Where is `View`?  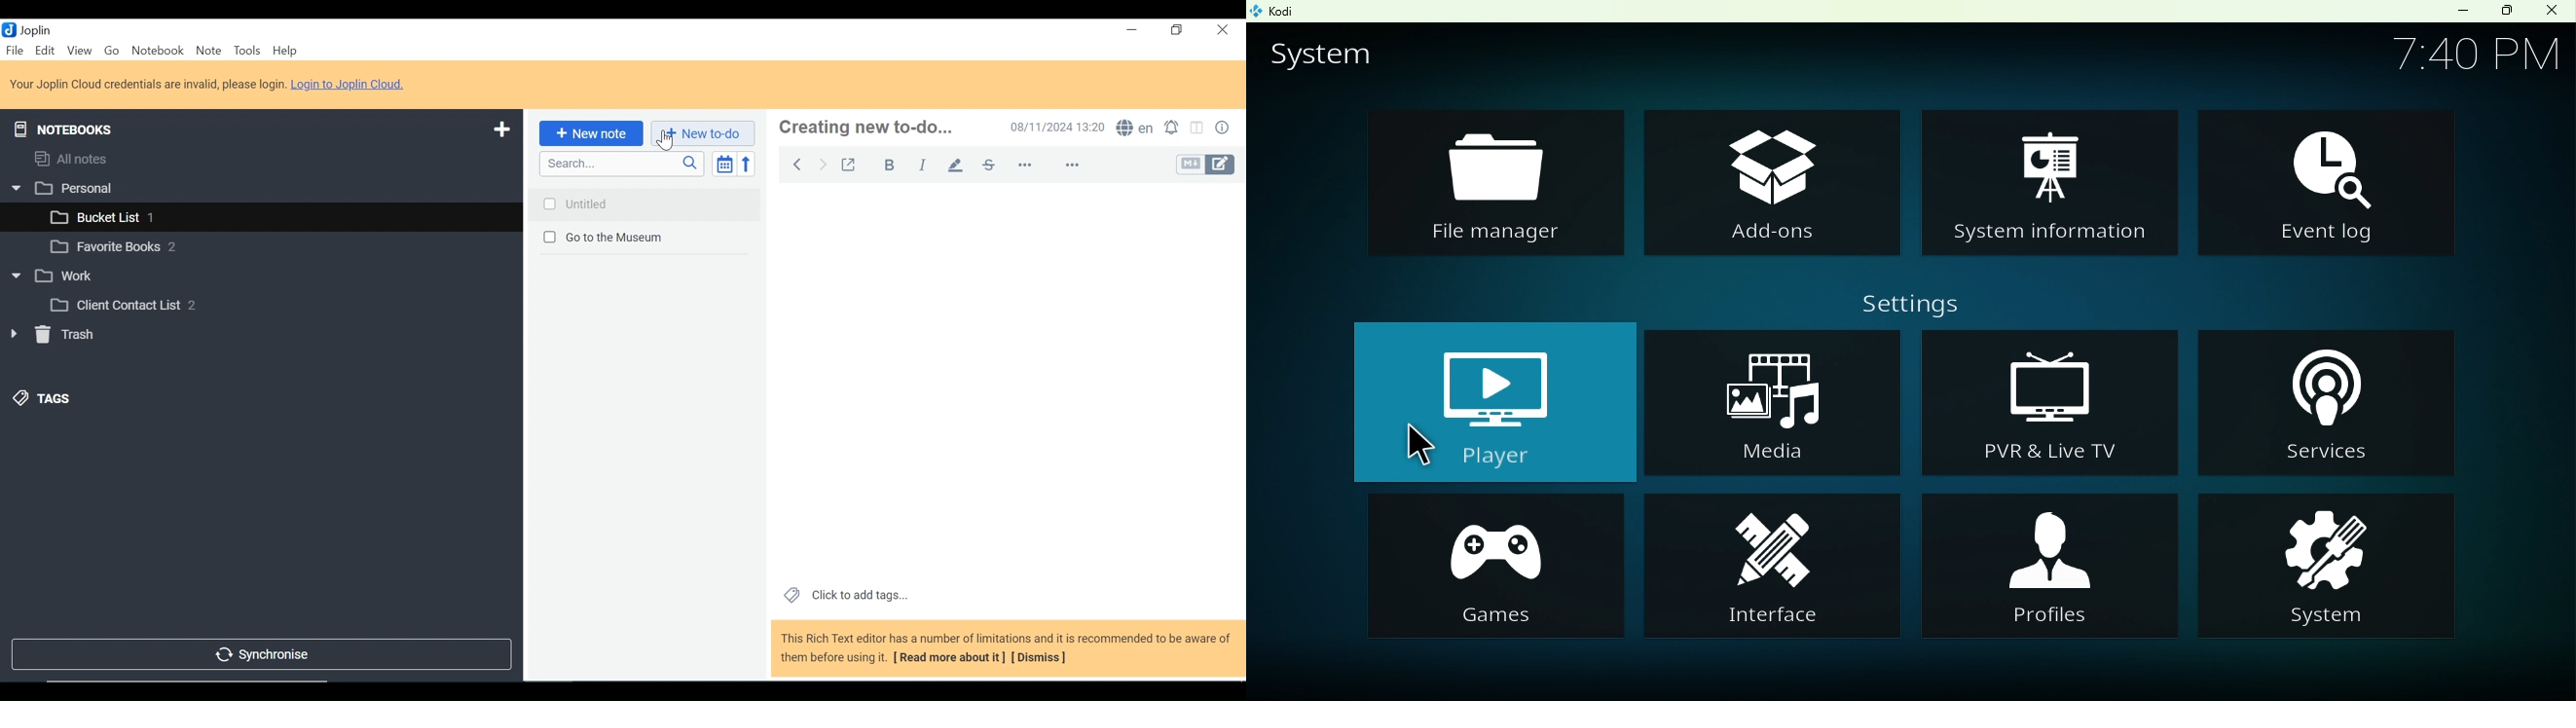 View is located at coordinates (79, 51).